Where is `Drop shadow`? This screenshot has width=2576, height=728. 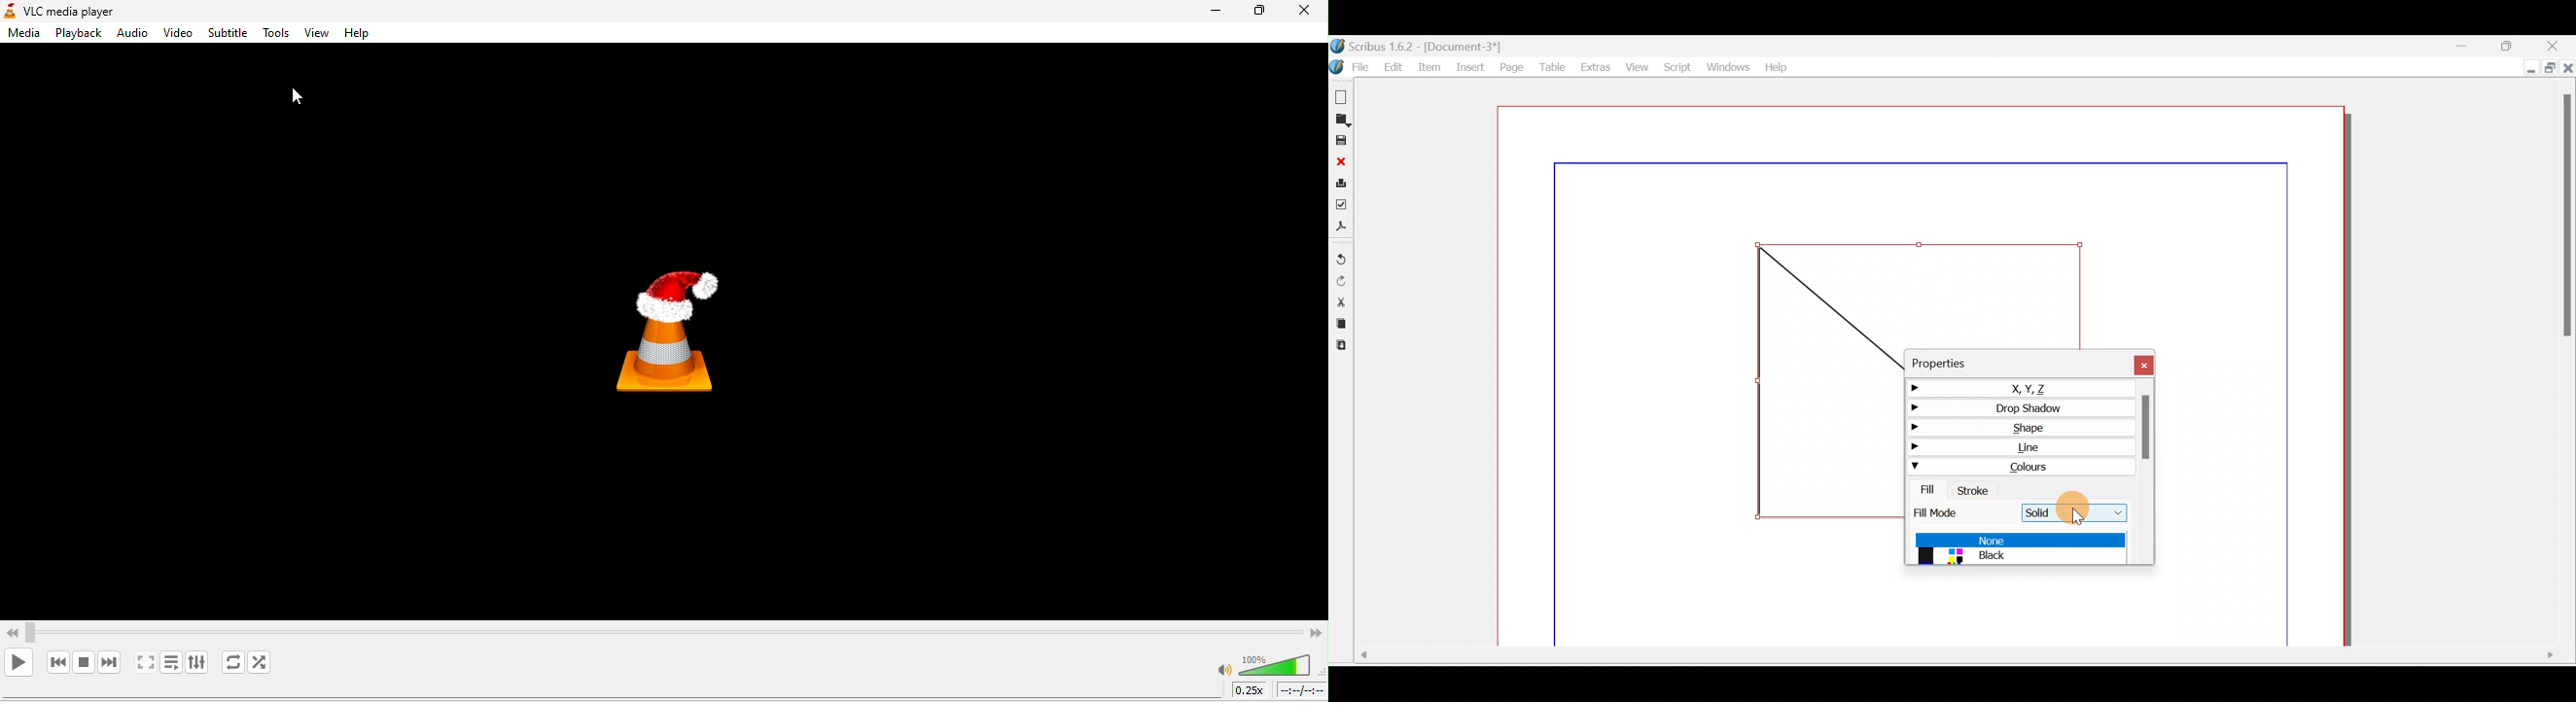 Drop shadow is located at coordinates (2017, 407).